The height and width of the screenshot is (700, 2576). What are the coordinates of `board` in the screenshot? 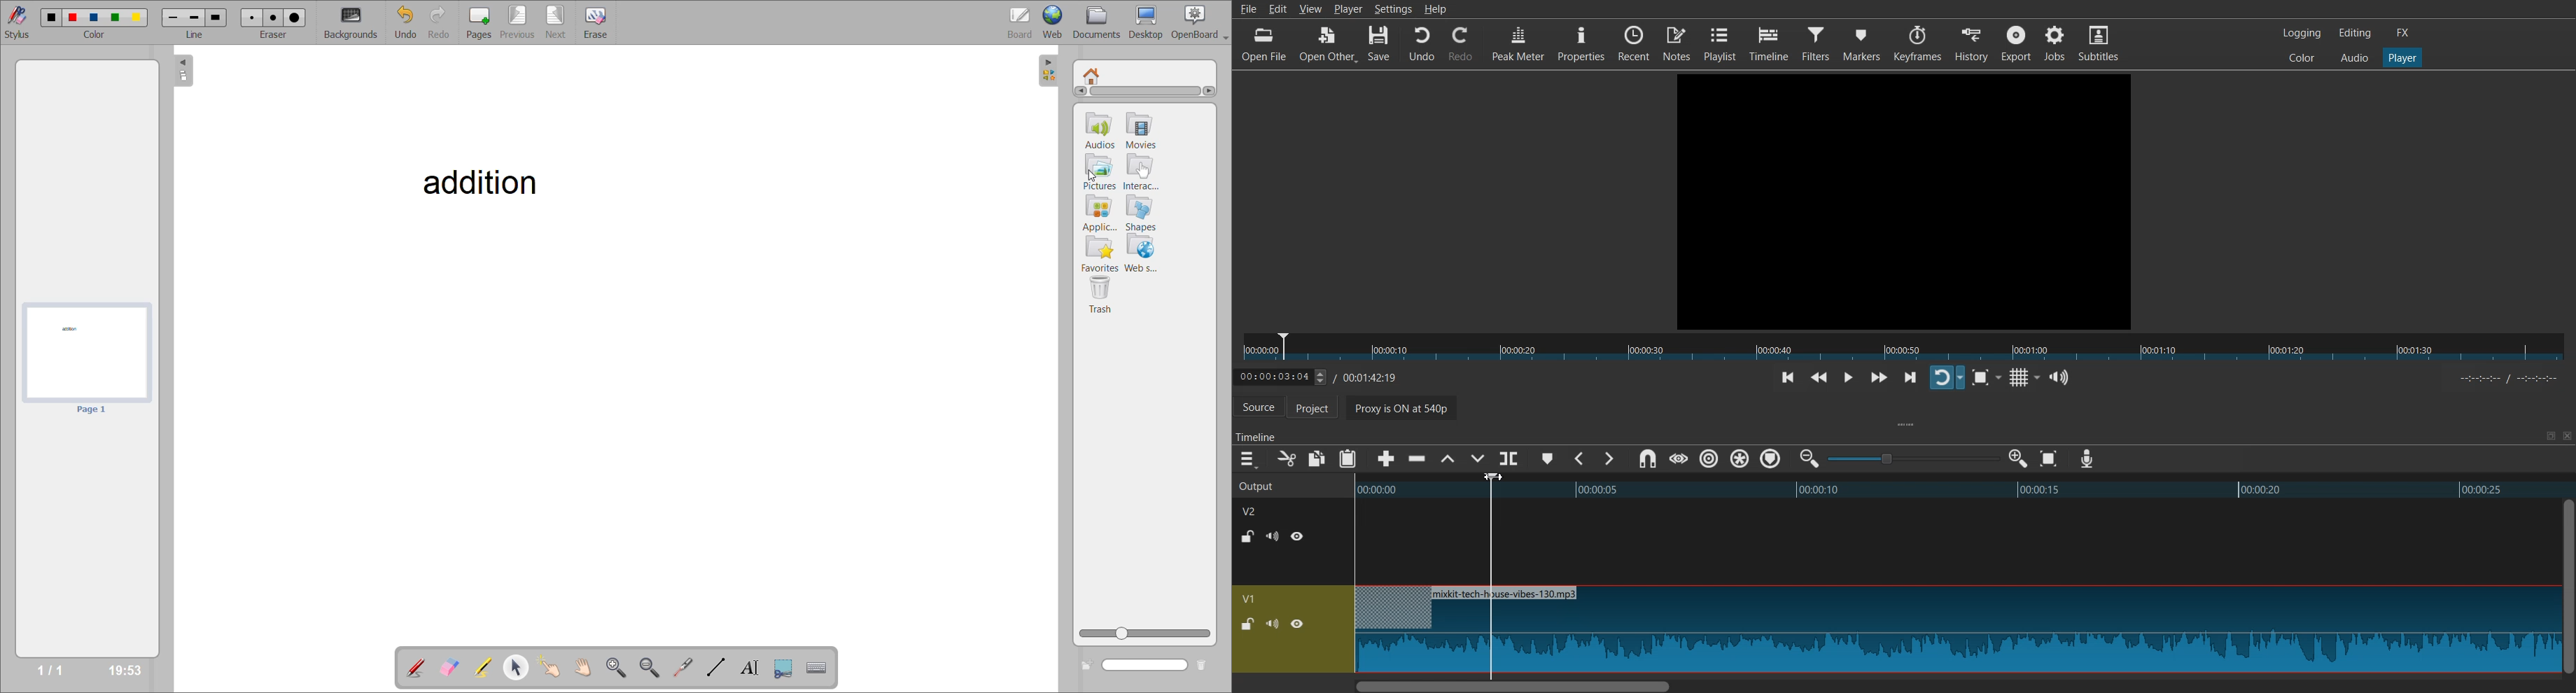 It's located at (1021, 23).